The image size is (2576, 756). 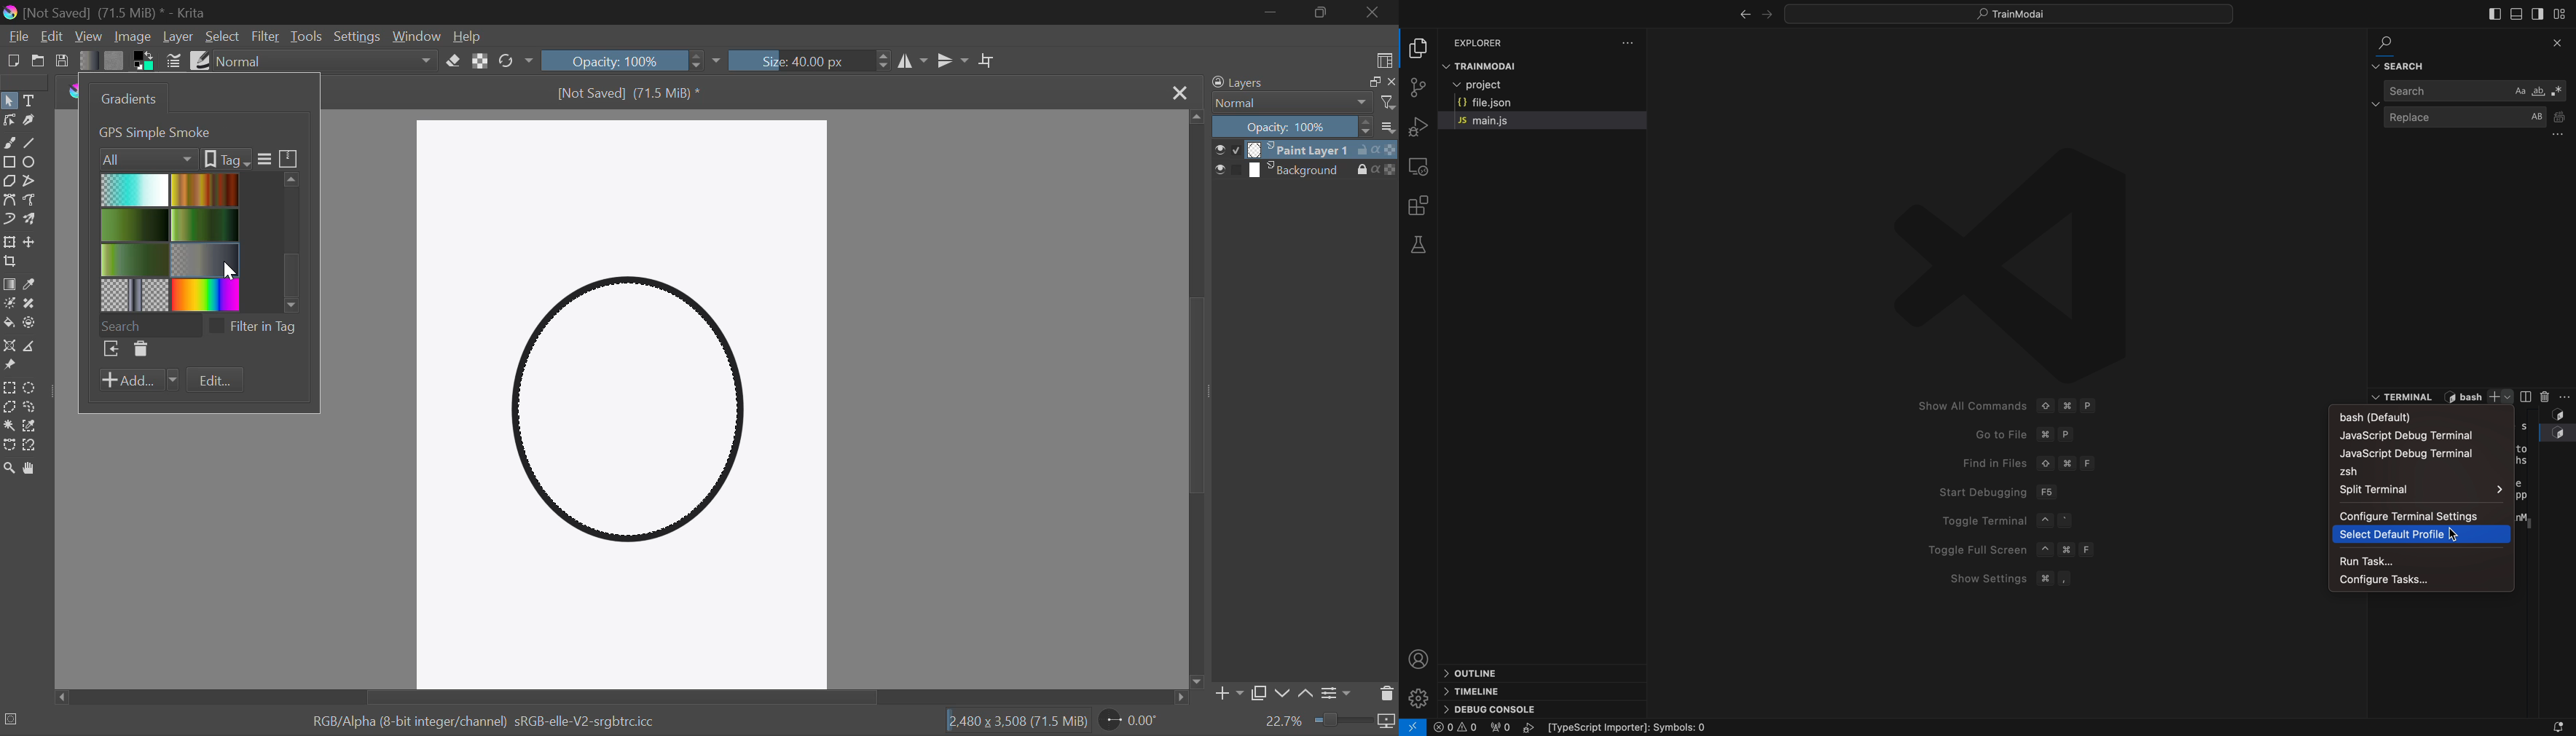 I want to click on sidebar on right, so click(x=2537, y=14).